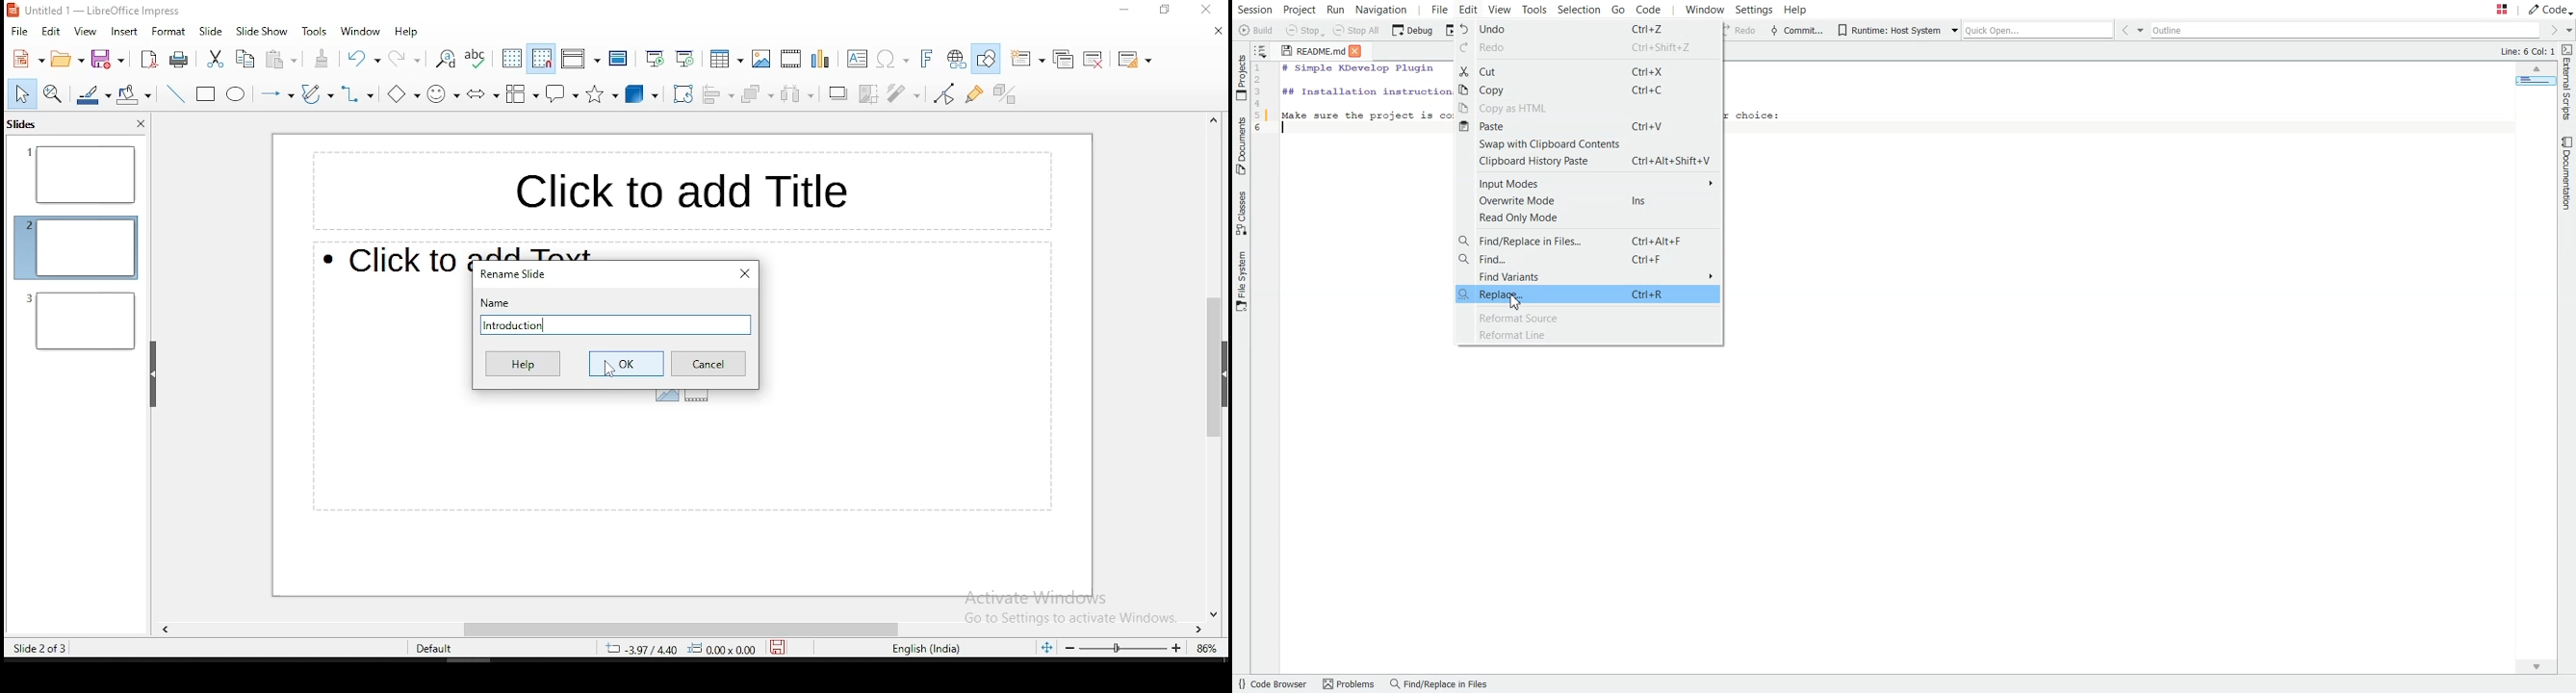  Describe the element at coordinates (76, 245) in the screenshot. I see `slide 2 (current slide)` at that location.